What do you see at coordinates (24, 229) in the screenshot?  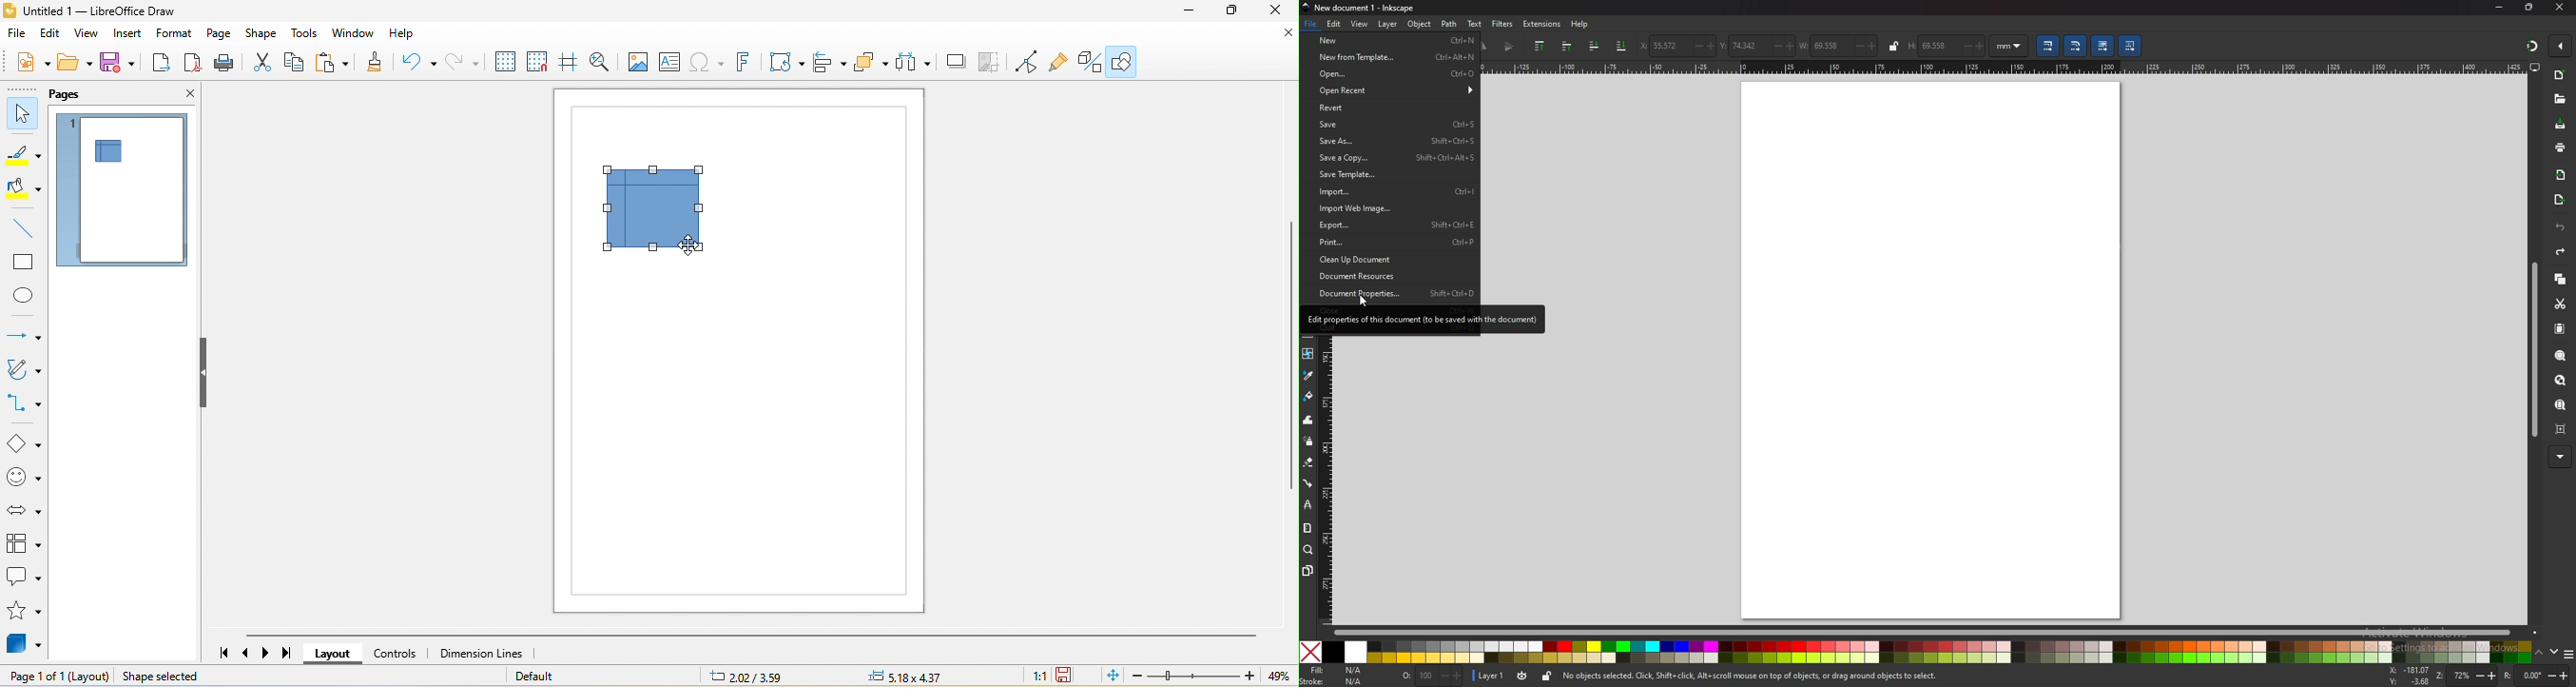 I see `line` at bounding box center [24, 229].